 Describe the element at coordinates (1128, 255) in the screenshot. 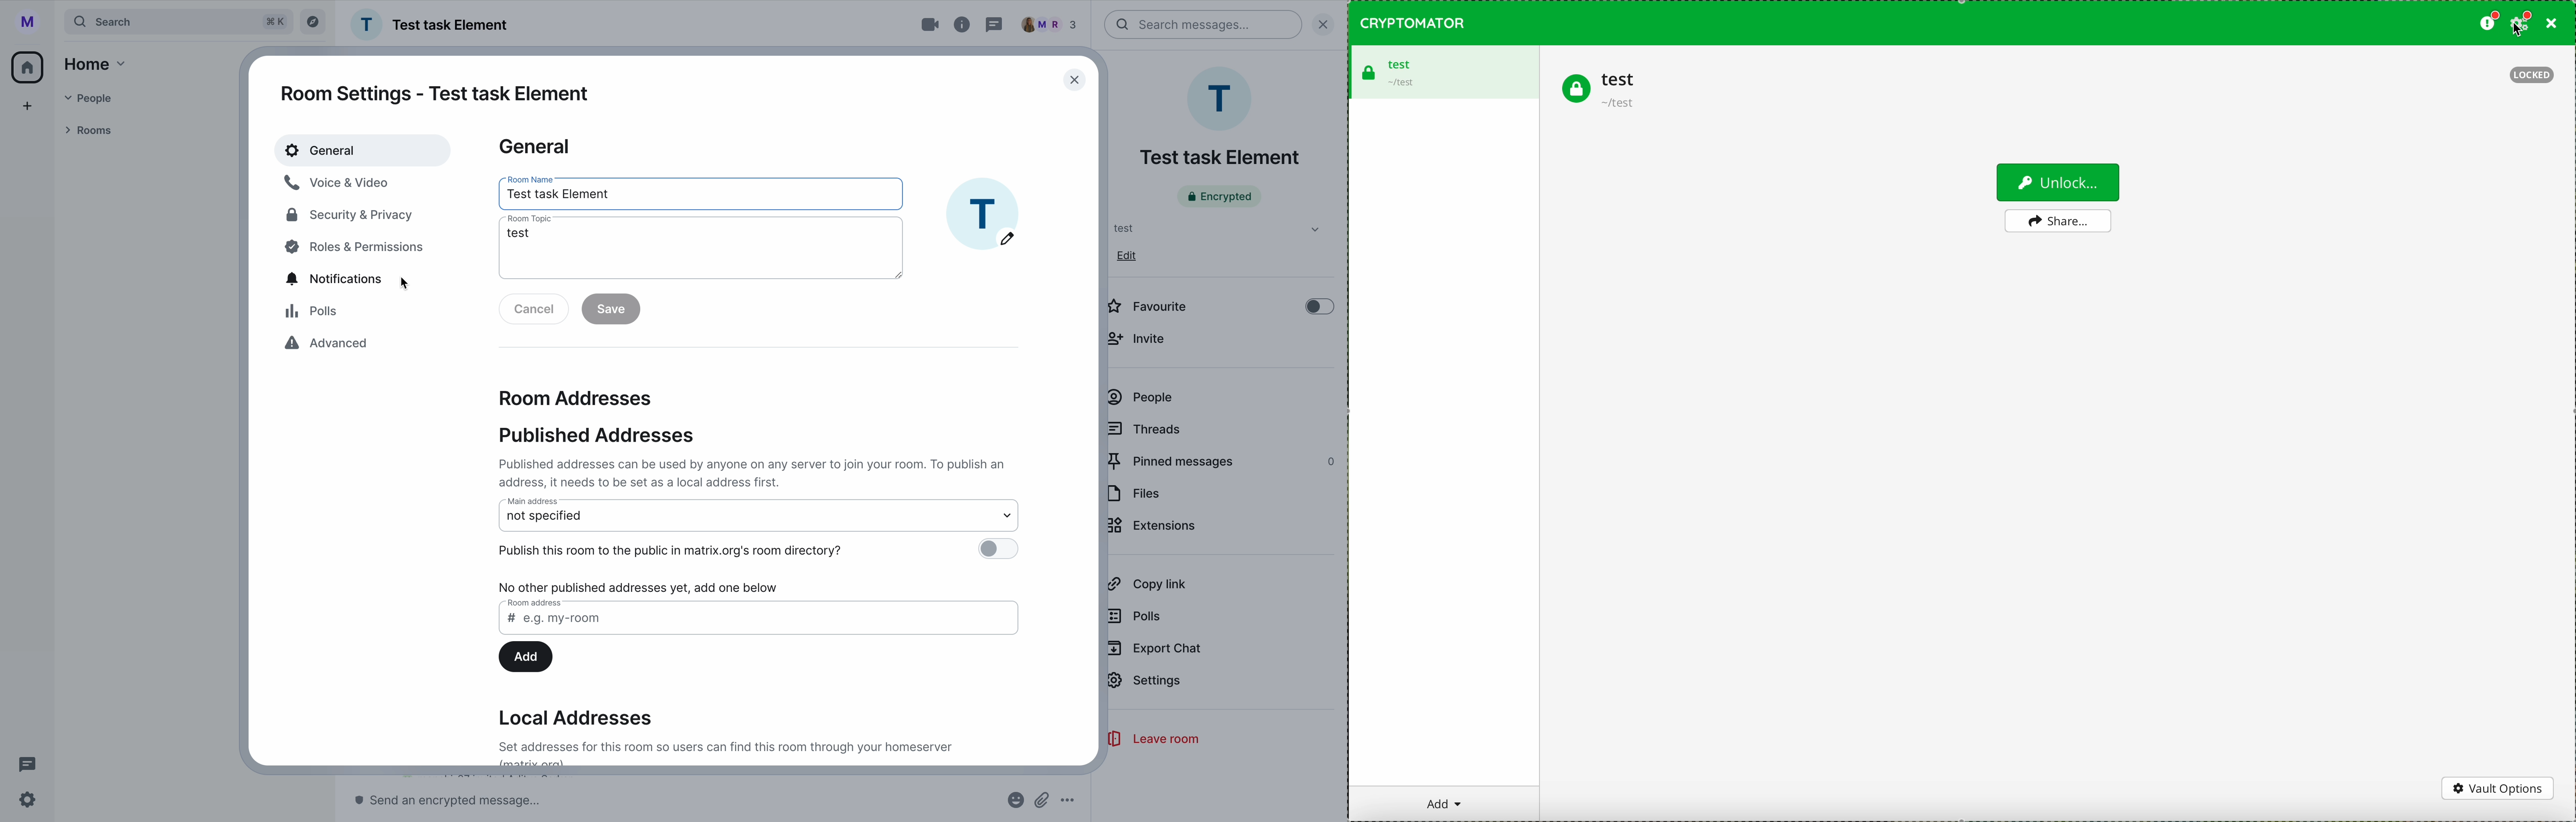

I see `edit` at that location.